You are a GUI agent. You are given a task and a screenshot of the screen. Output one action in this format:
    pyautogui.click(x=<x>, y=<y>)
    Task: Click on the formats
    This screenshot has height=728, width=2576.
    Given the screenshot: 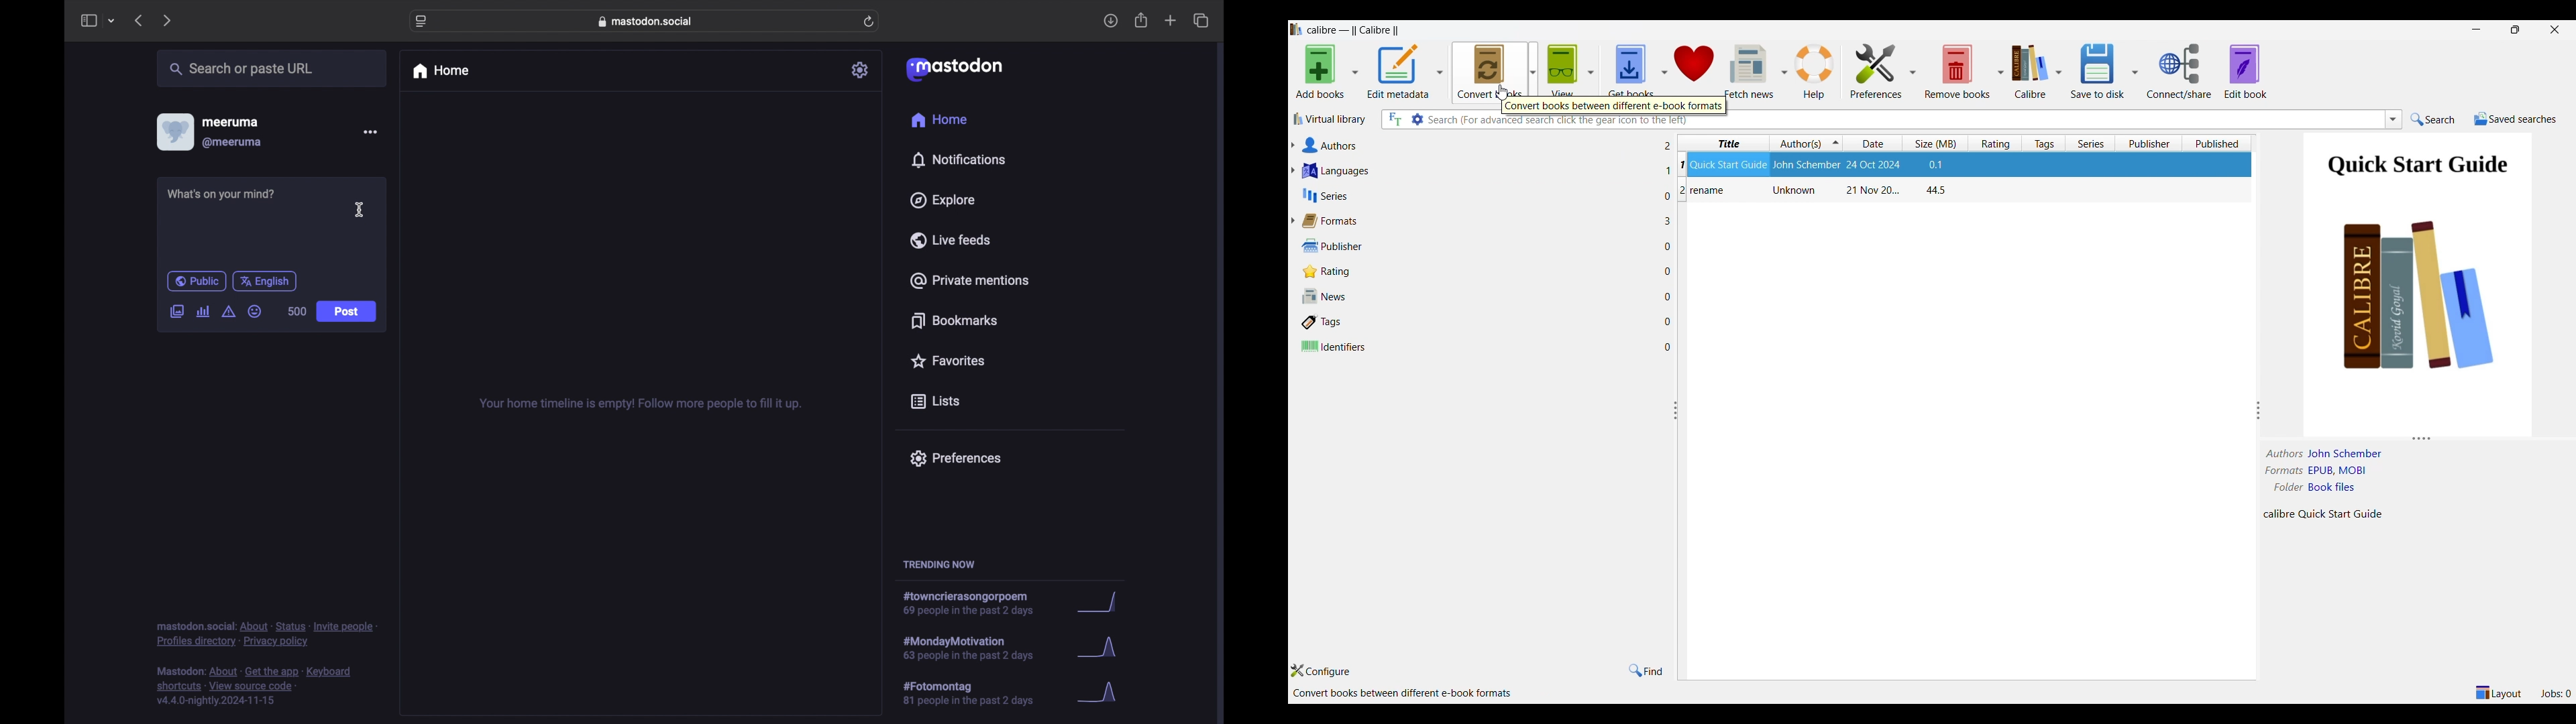 What is the action you would take?
    pyautogui.click(x=2284, y=471)
    